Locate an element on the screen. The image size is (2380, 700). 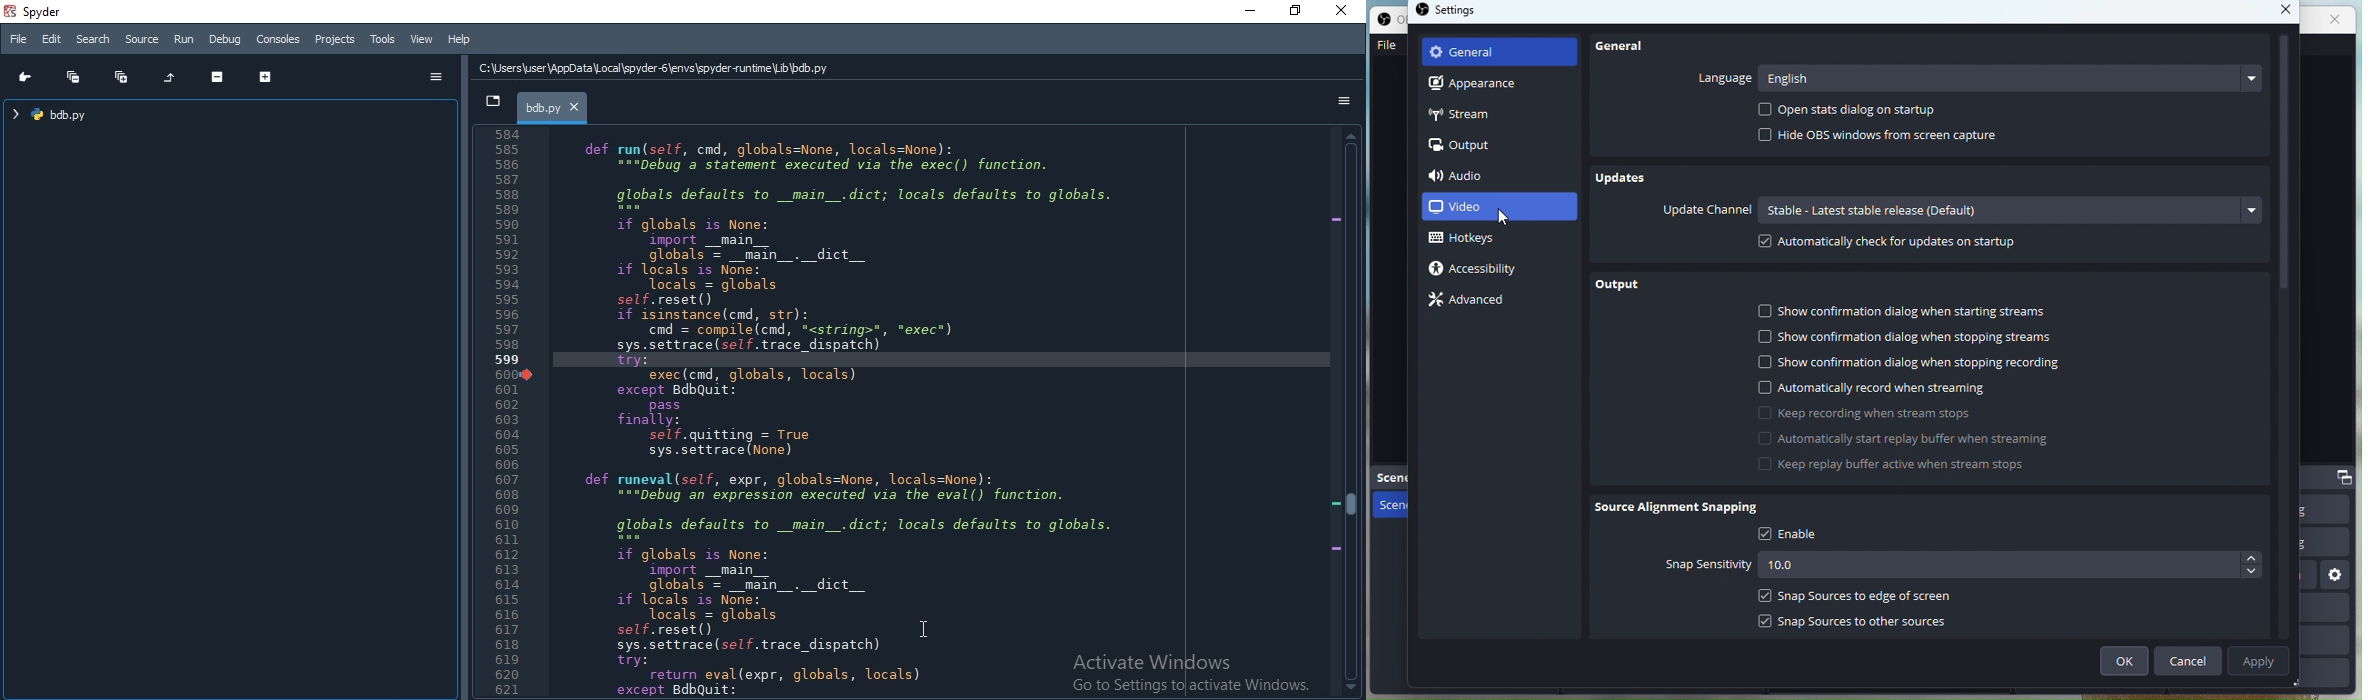
Help is located at coordinates (458, 40).